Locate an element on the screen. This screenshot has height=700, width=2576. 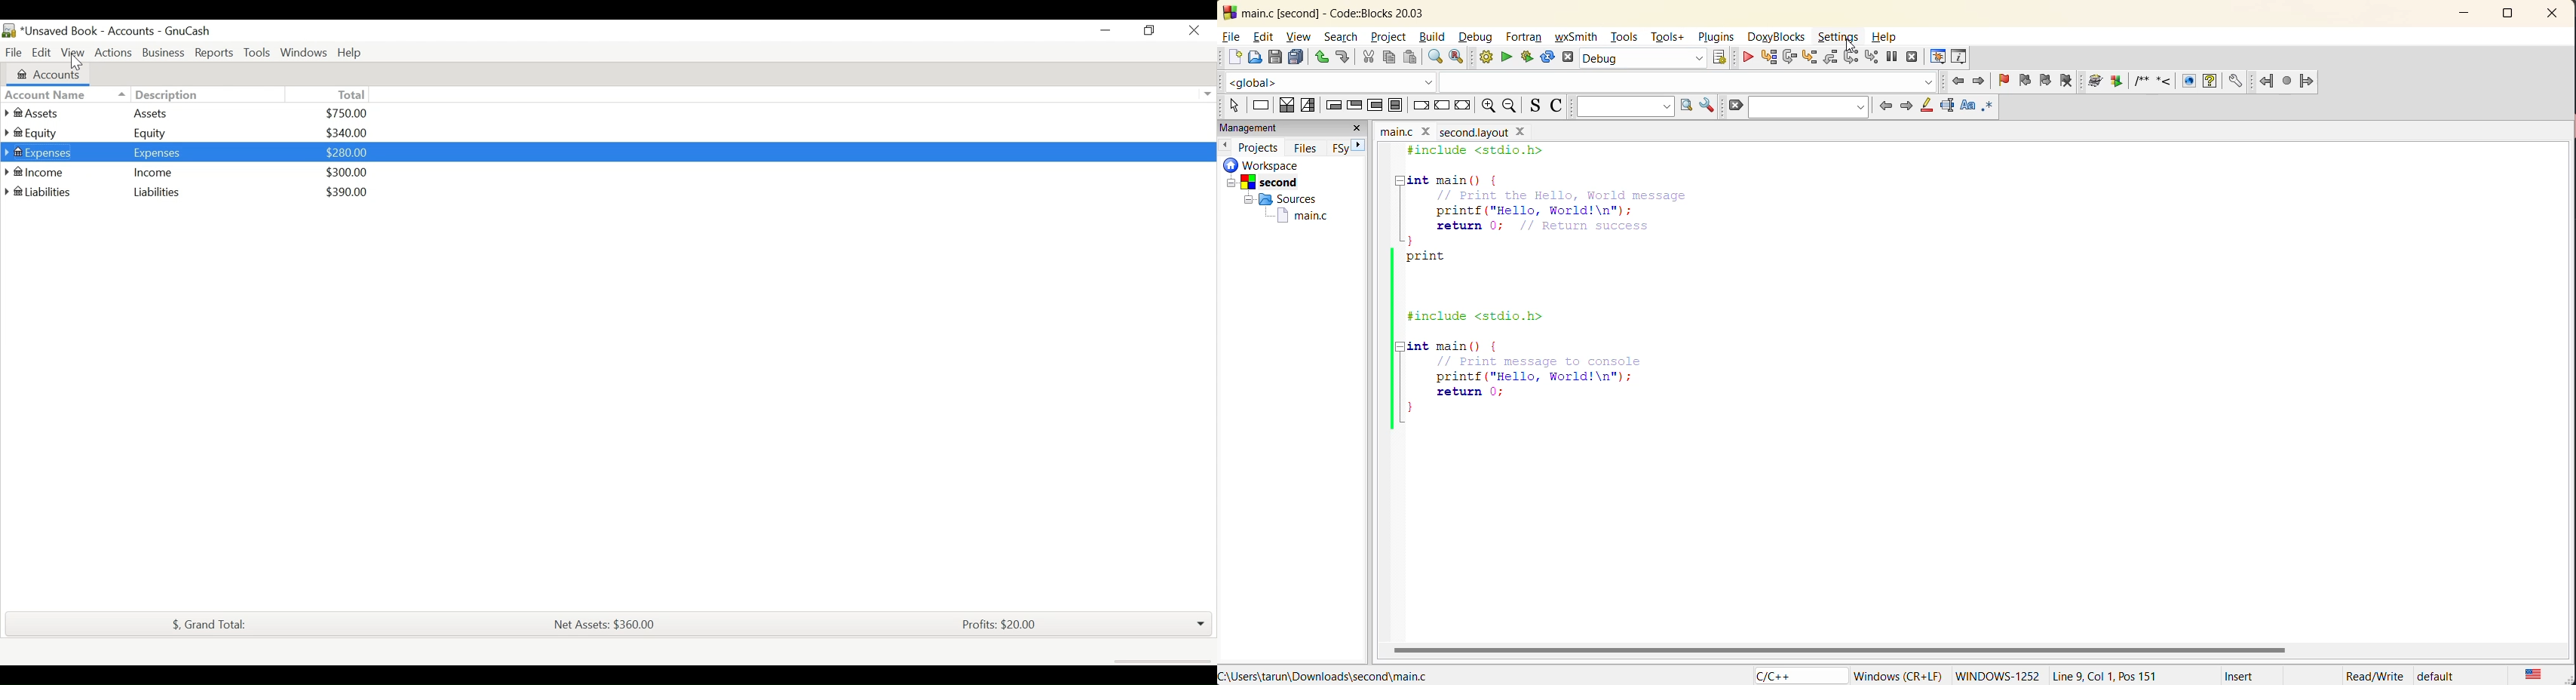
jump back is located at coordinates (1961, 81).